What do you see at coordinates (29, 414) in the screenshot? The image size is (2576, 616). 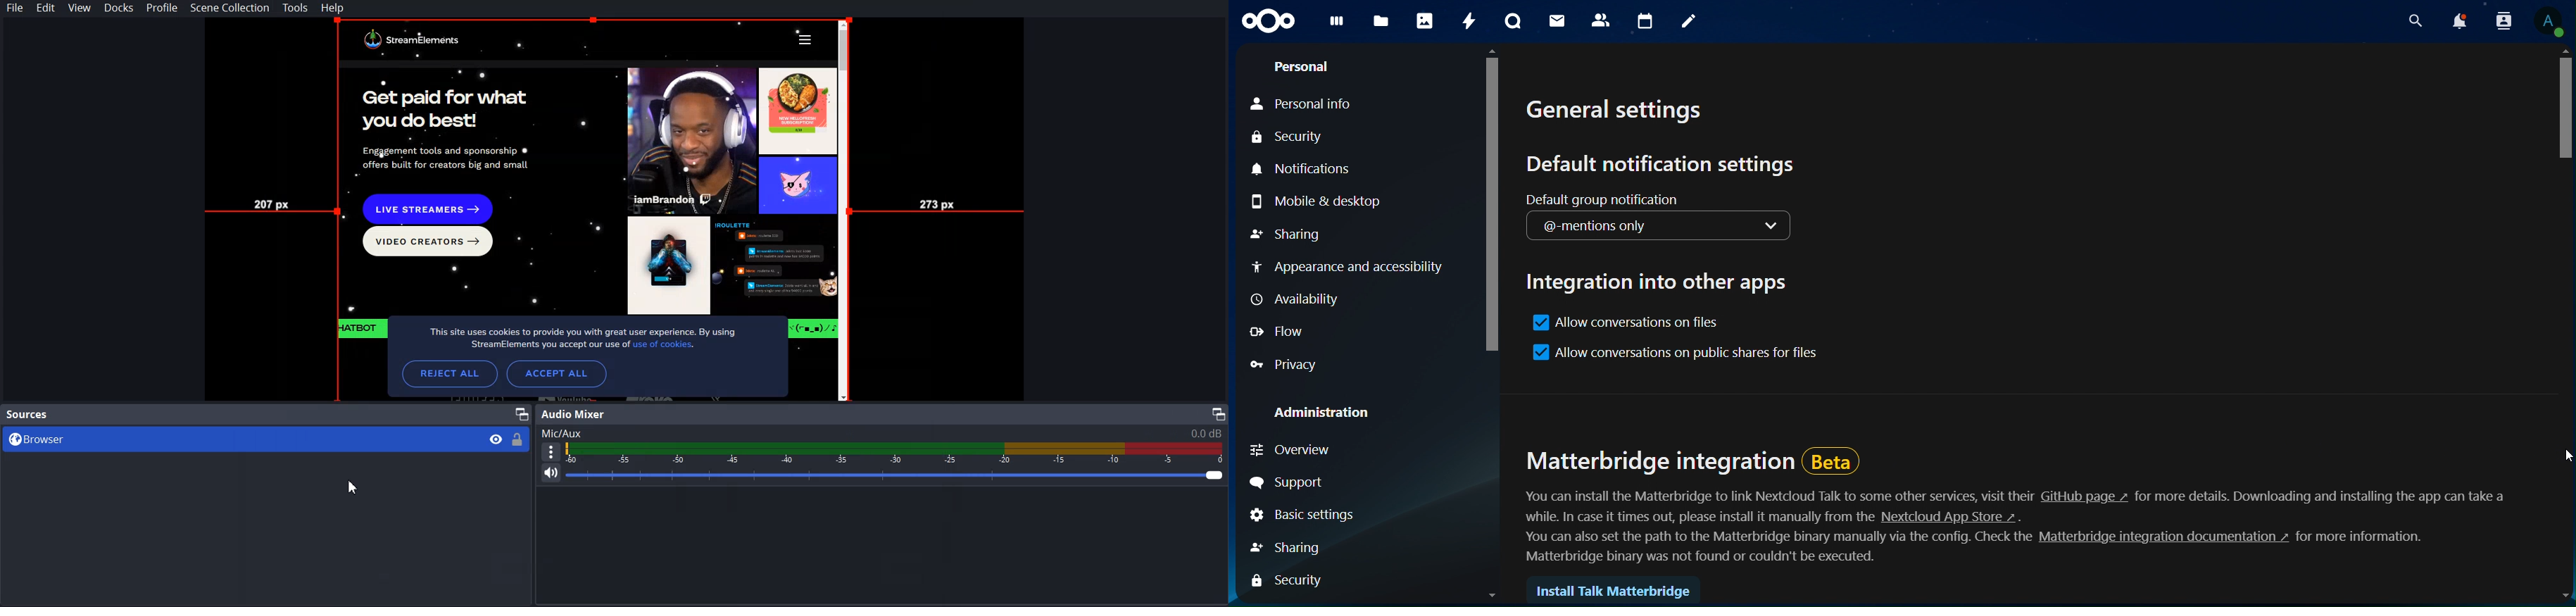 I see `Source ` at bounding box center [29, 414].